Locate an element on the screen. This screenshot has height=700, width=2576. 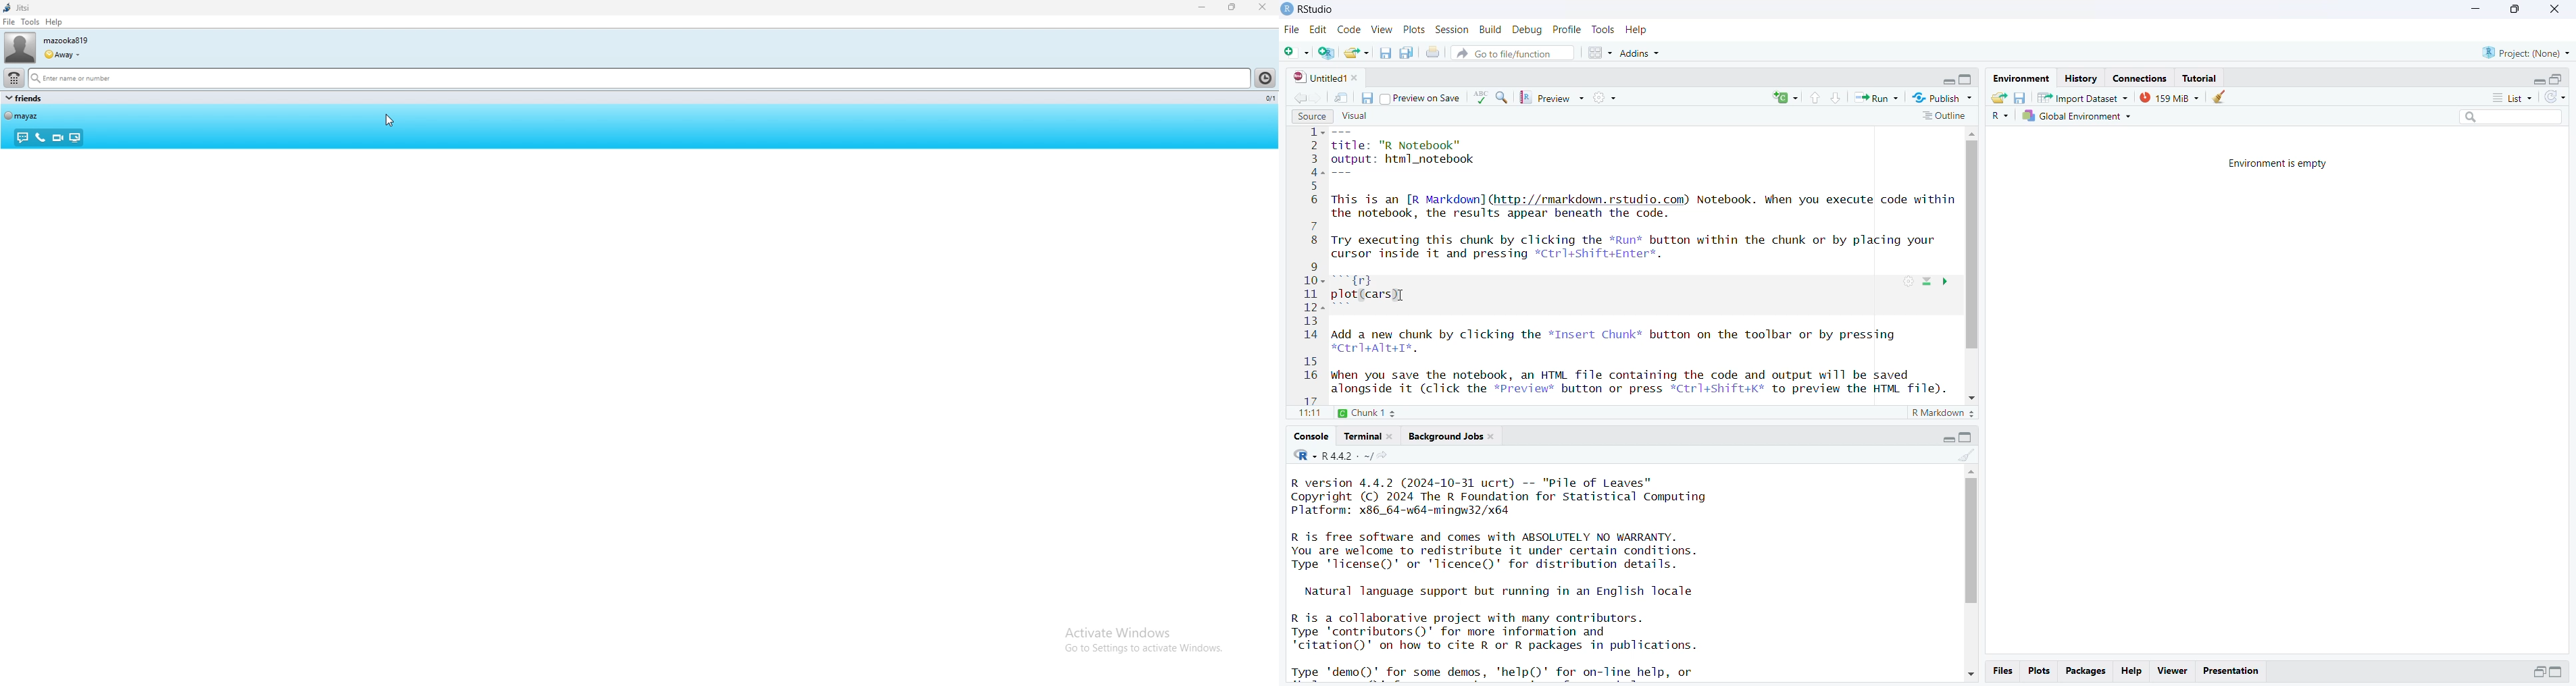
show in new window is located at coordinates (1341, 97).